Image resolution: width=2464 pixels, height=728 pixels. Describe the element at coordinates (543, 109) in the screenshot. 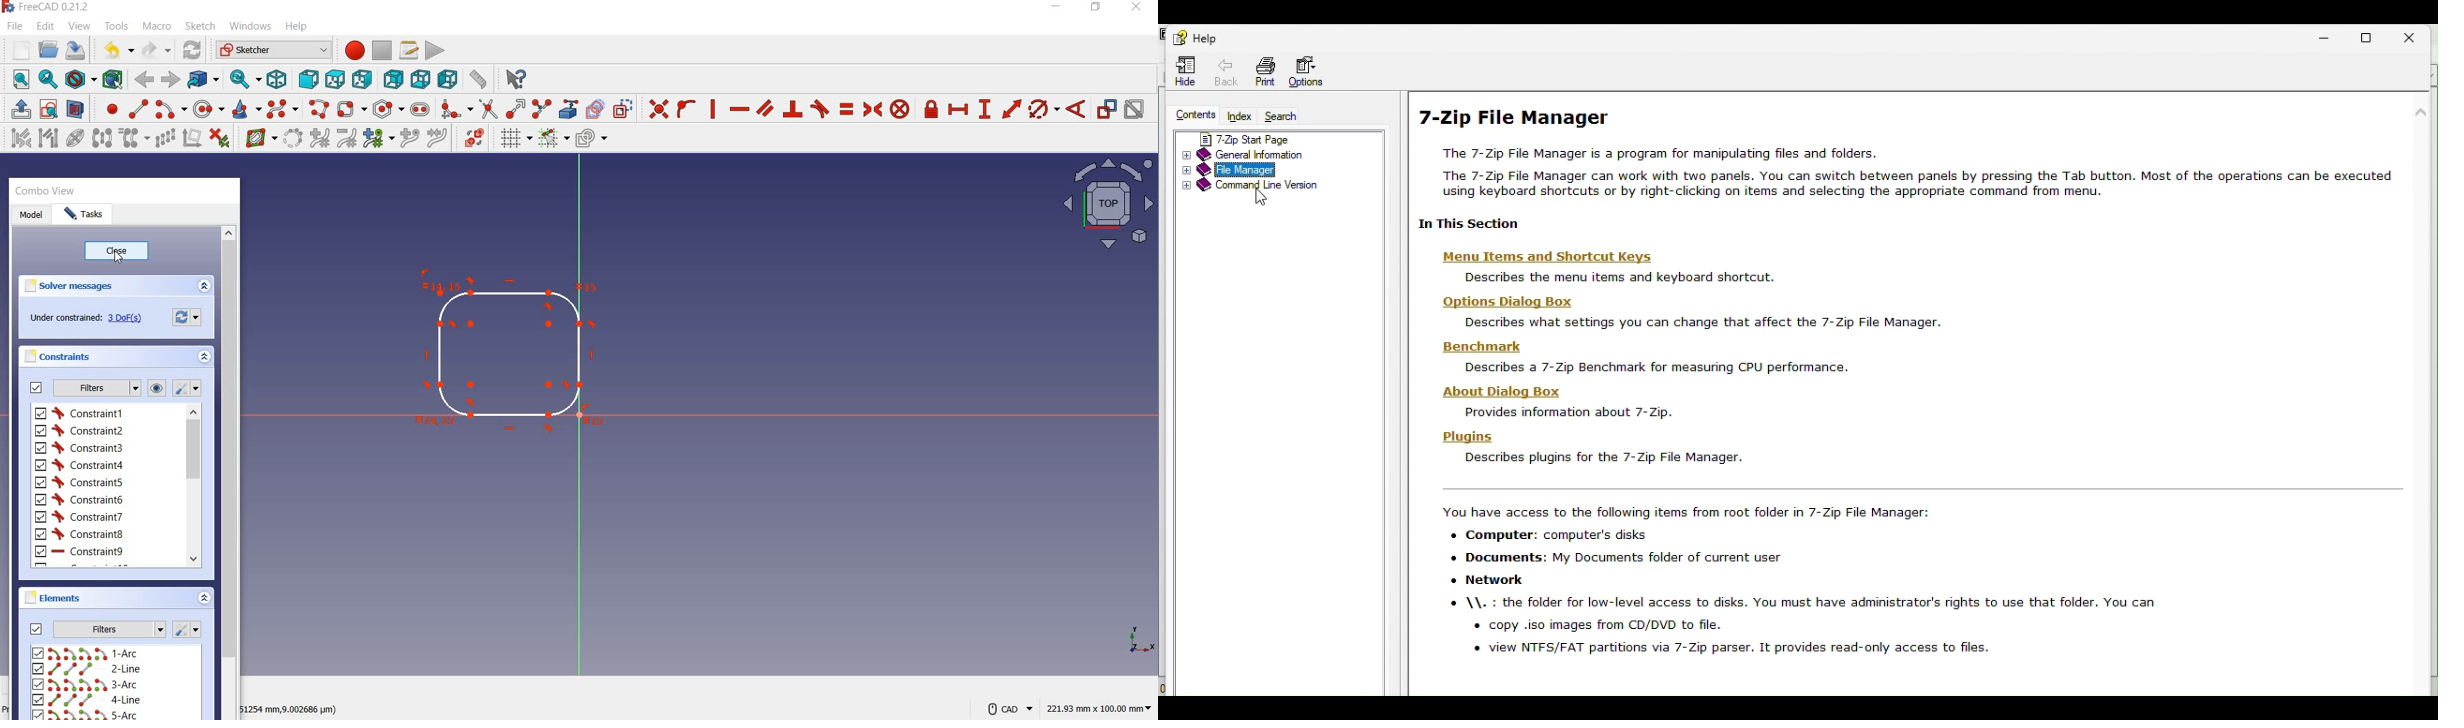

I see `split edge` at that location.